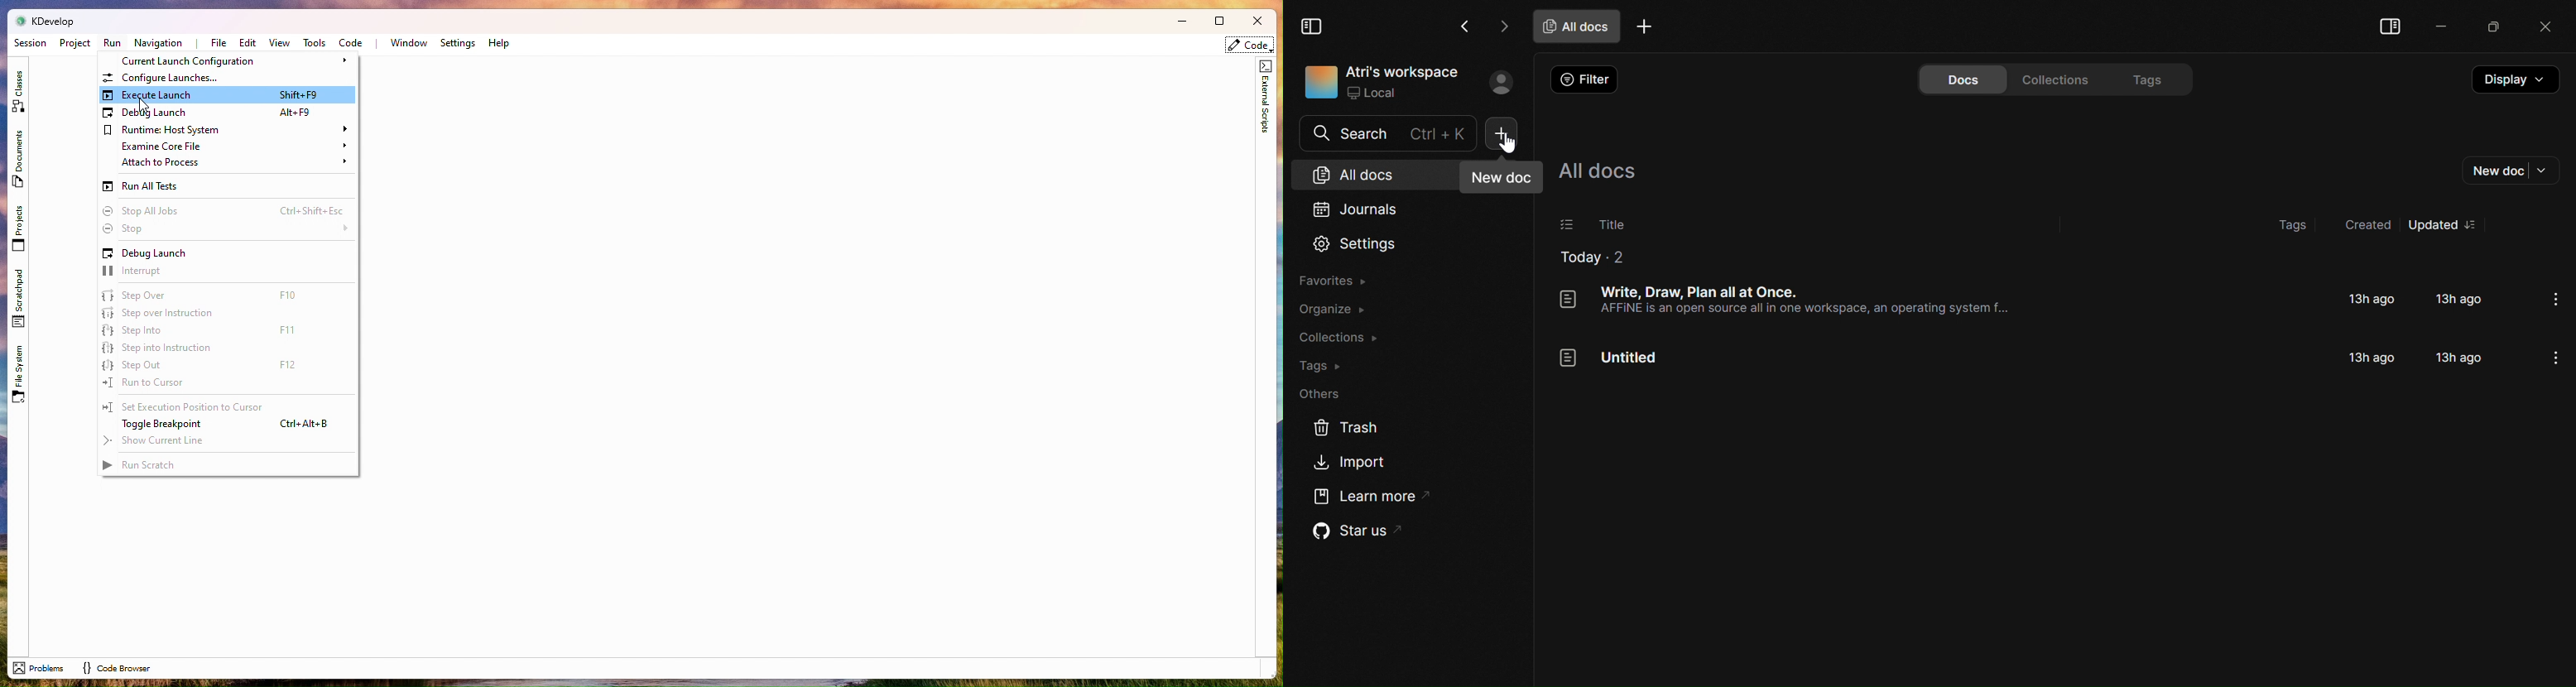 The width and height of the screenshot is (2576, 700). What do you see at coordinates (2373, 358) in the screenshot?
I see `13h ago` at bounding box center [2373, 358].